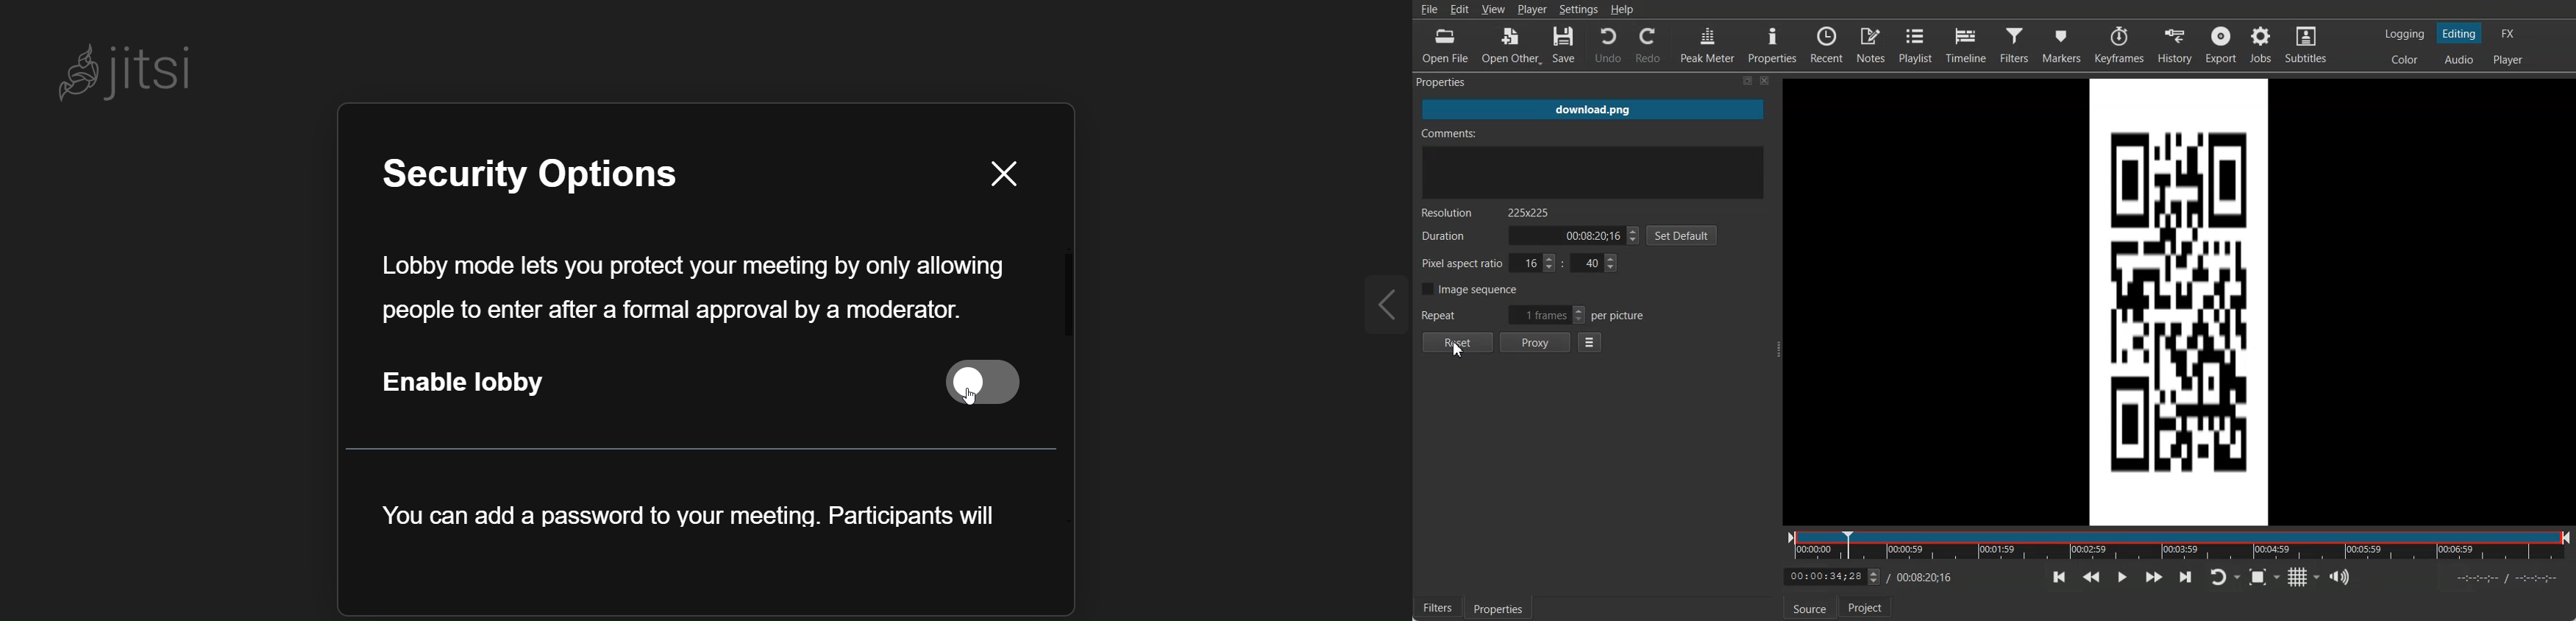 The width and height of the screenshot is (2576, 644). I want to click on Adjust the Window, so click(1778, 348).